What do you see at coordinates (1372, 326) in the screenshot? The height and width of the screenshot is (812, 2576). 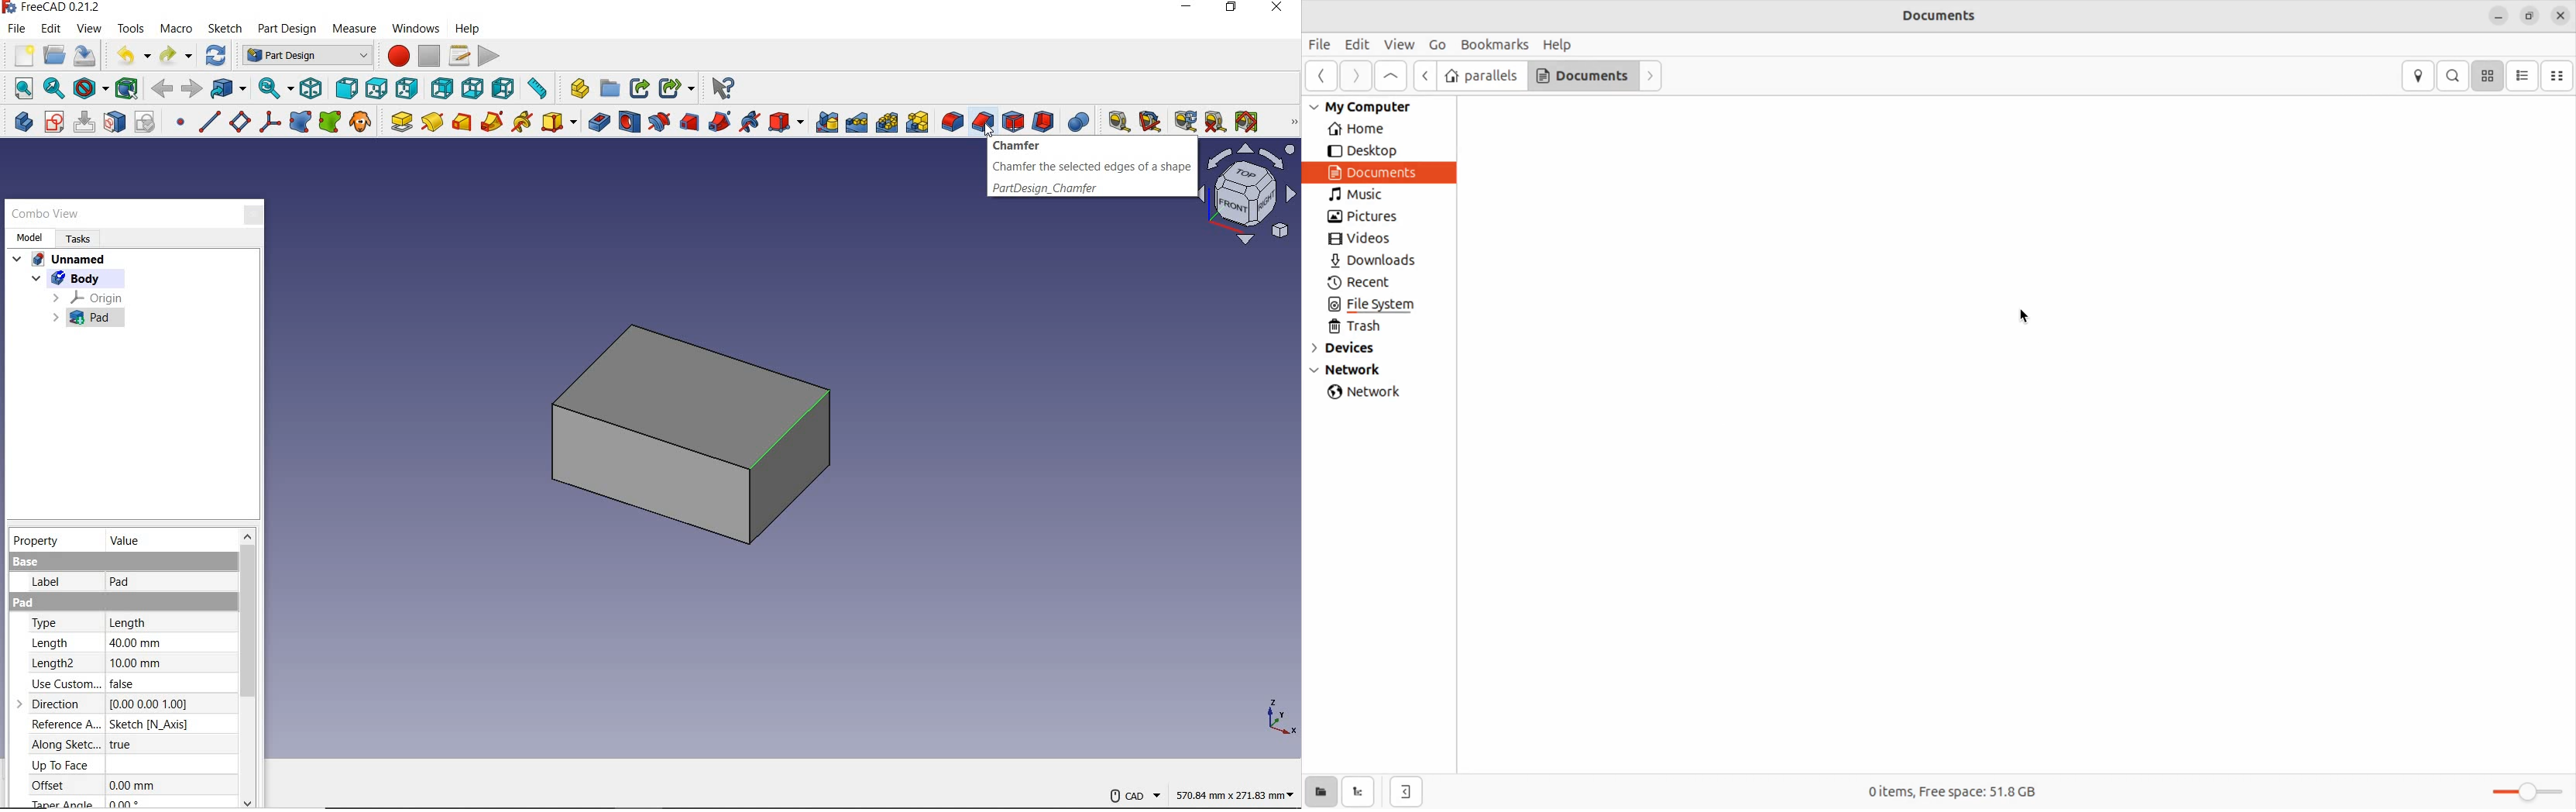 I see `trash` at bounding box center [1372, 326].